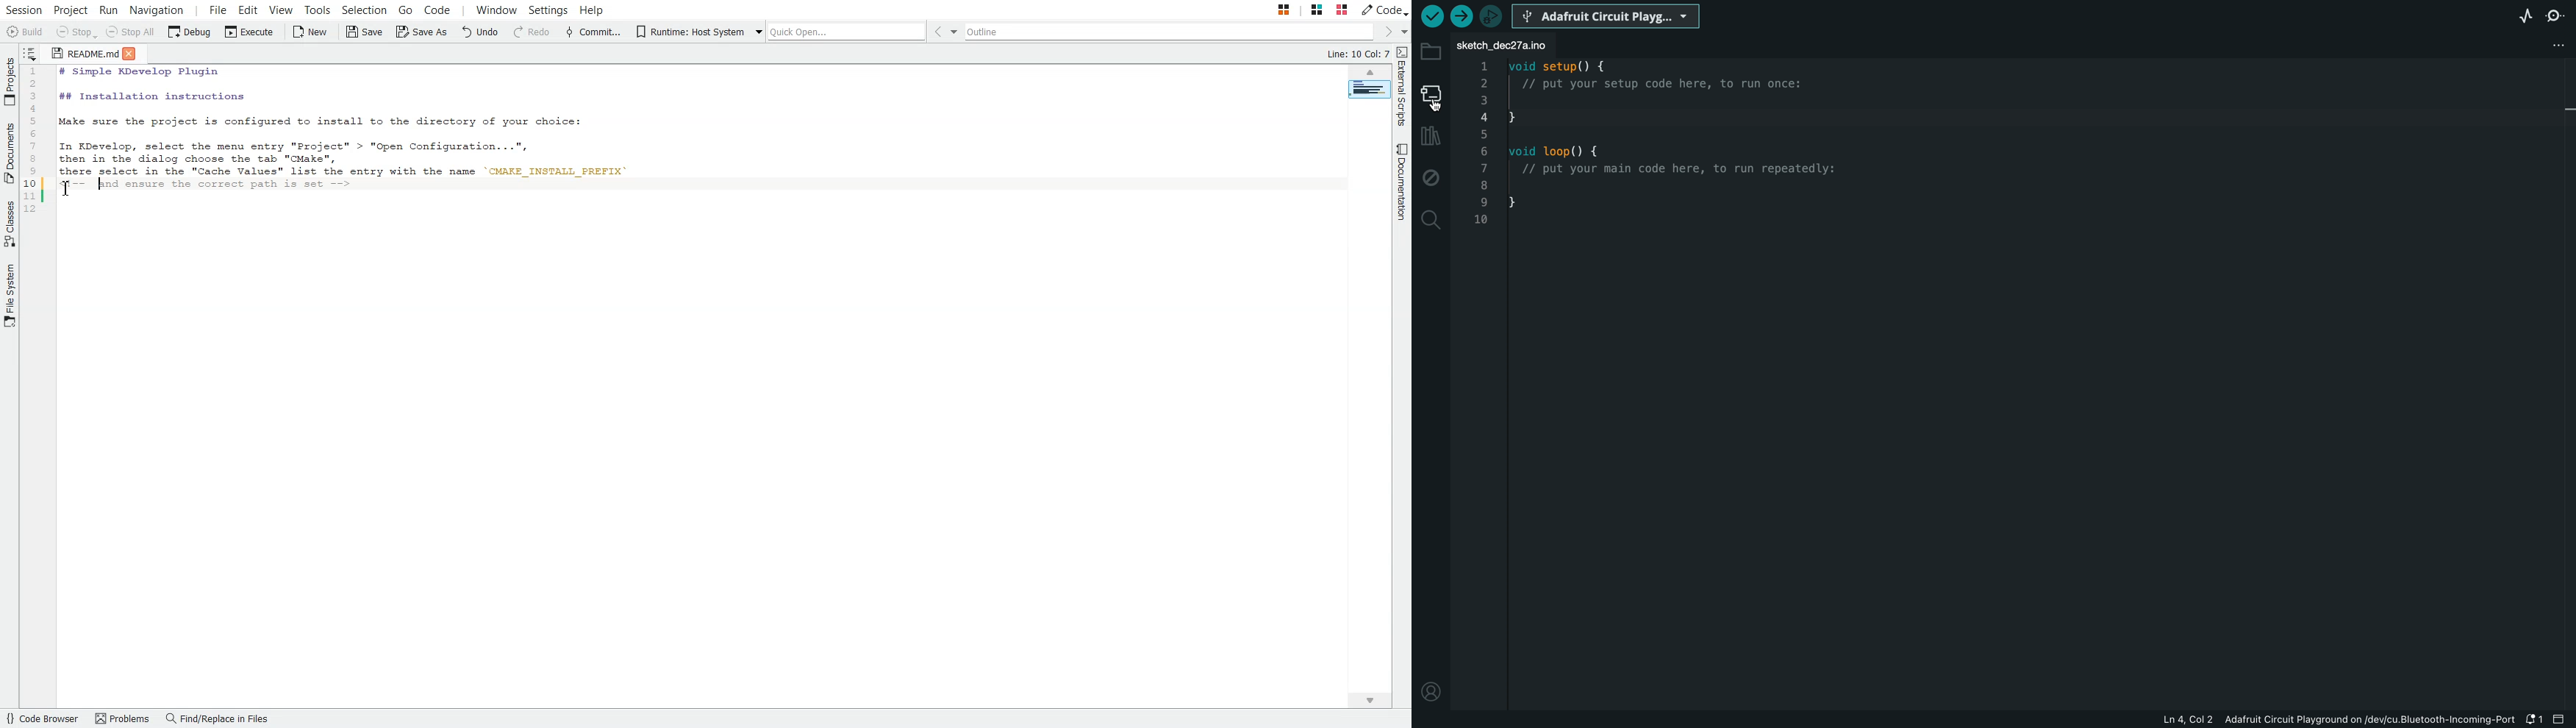  Describe the element at coordinates (480, 32) in the screenshot. I see `Undo` at that location.